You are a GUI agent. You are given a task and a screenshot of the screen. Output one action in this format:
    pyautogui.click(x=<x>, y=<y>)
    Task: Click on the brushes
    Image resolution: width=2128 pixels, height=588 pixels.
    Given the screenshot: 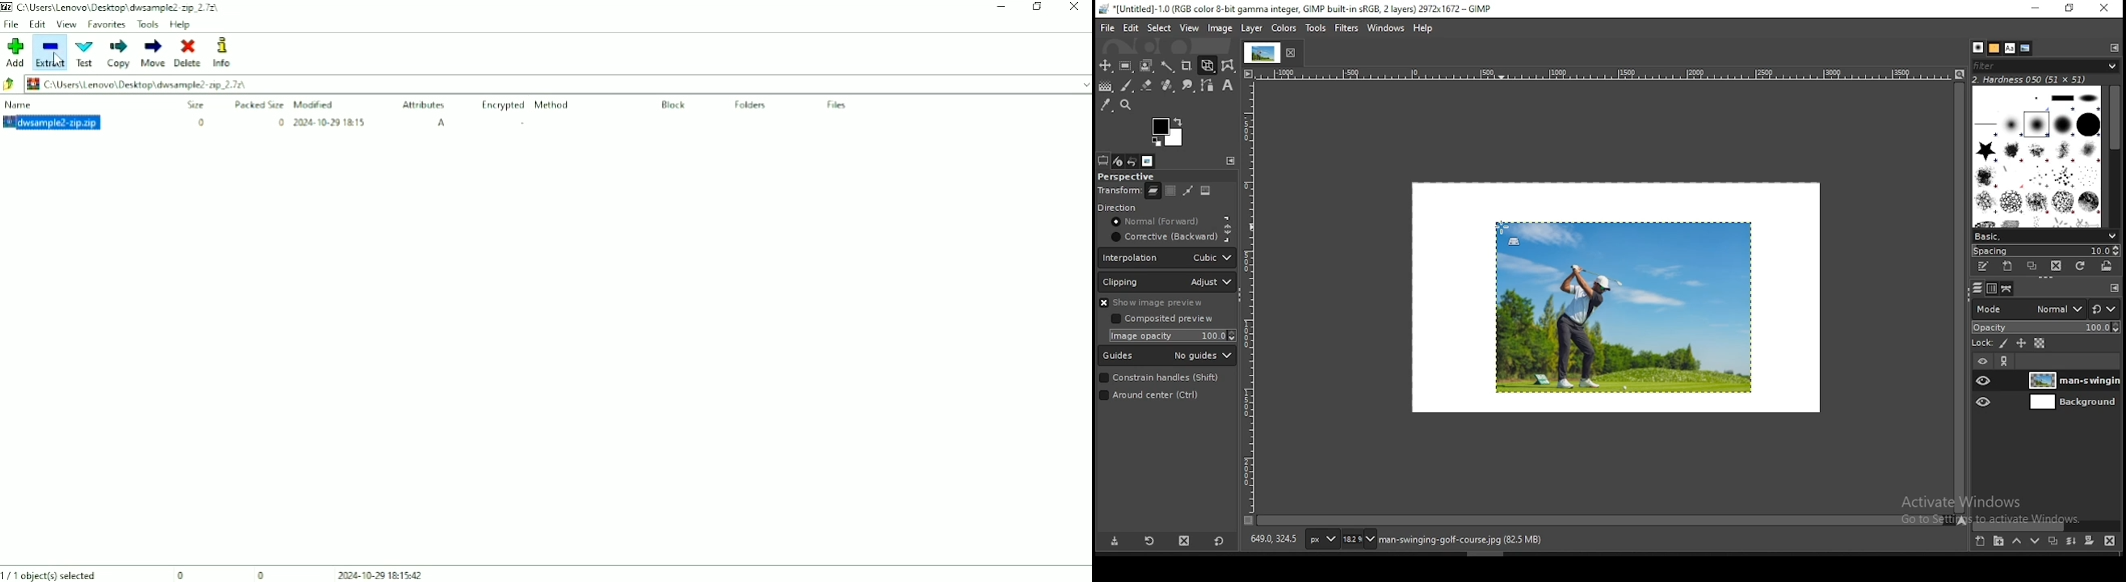 What is the action you would take?
    pyautogui.click(x=2038, y=157)
    